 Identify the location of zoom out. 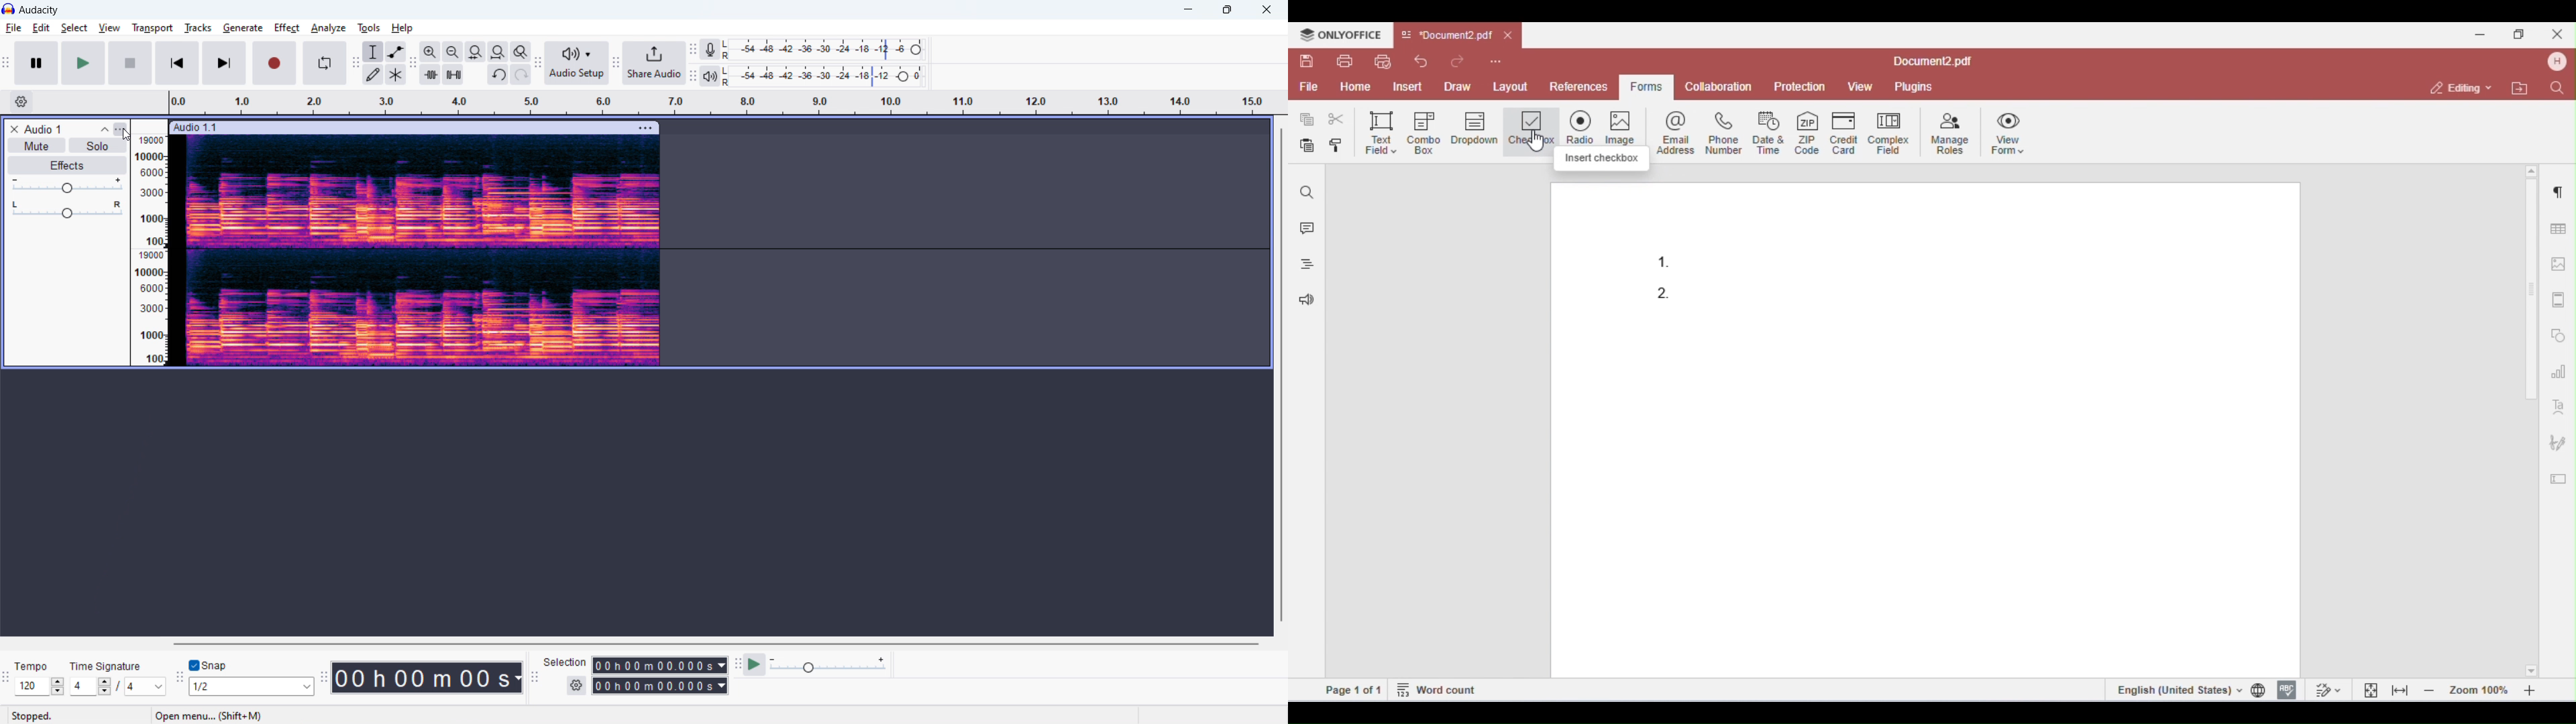
(452, 52).